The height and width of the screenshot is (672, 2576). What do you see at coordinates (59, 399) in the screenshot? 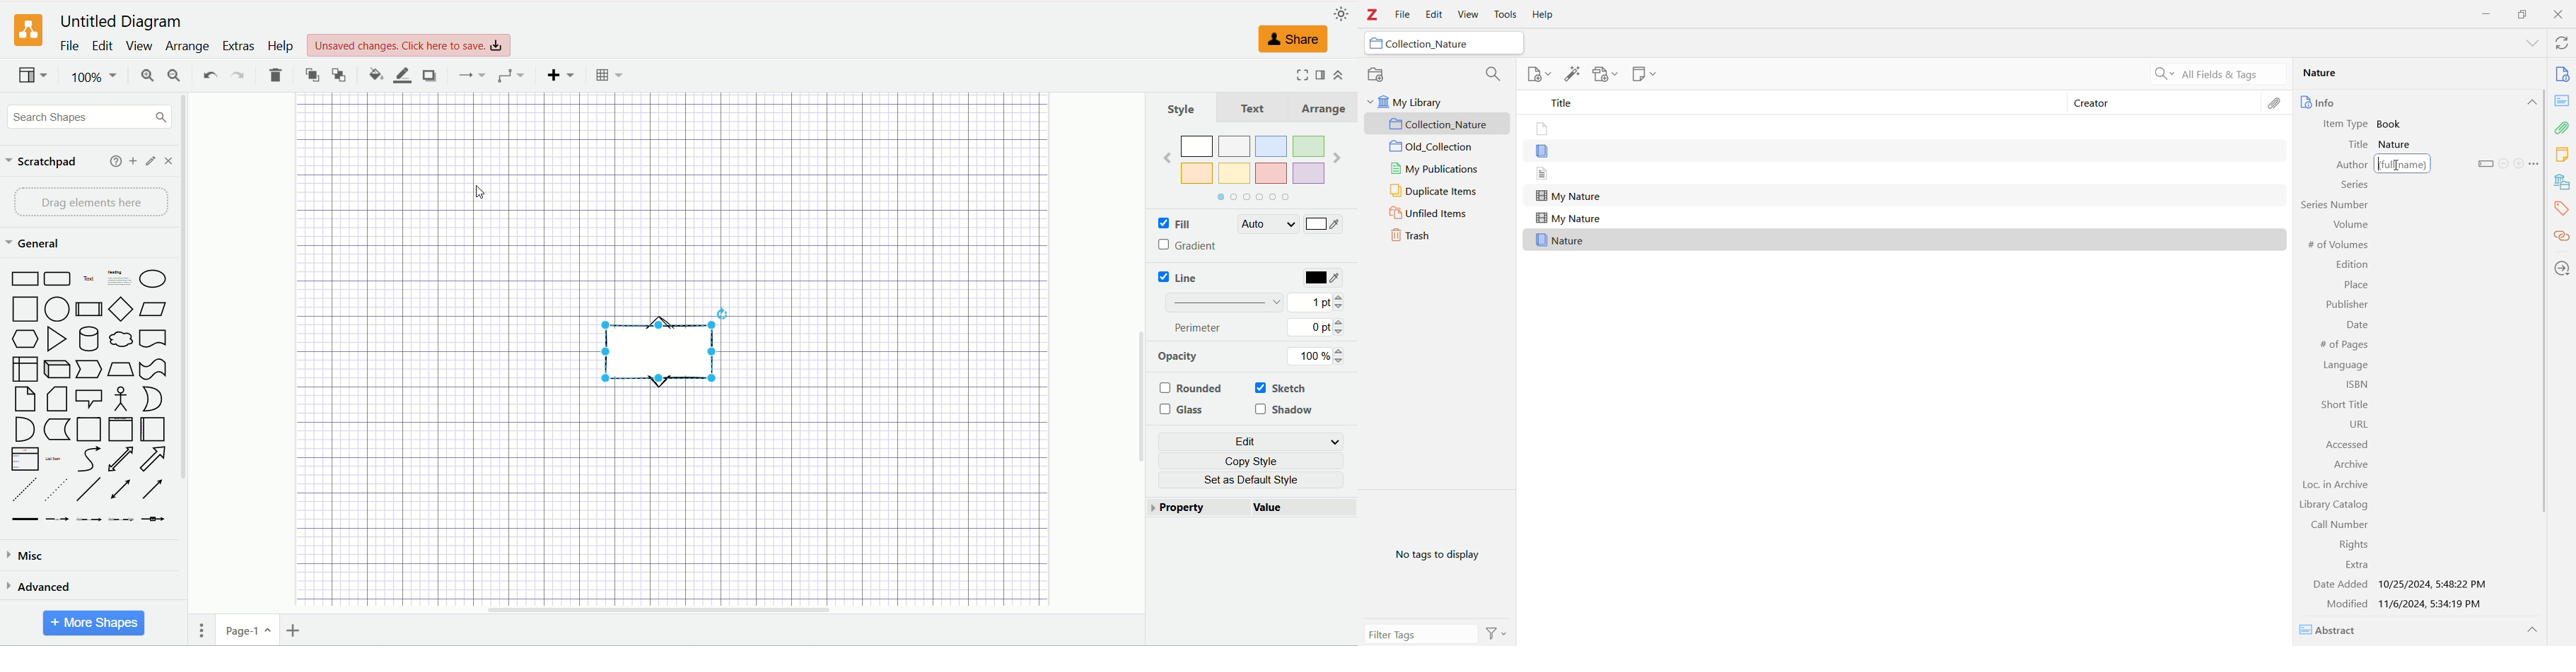
I see `Card` at bounding box center [59, 399].